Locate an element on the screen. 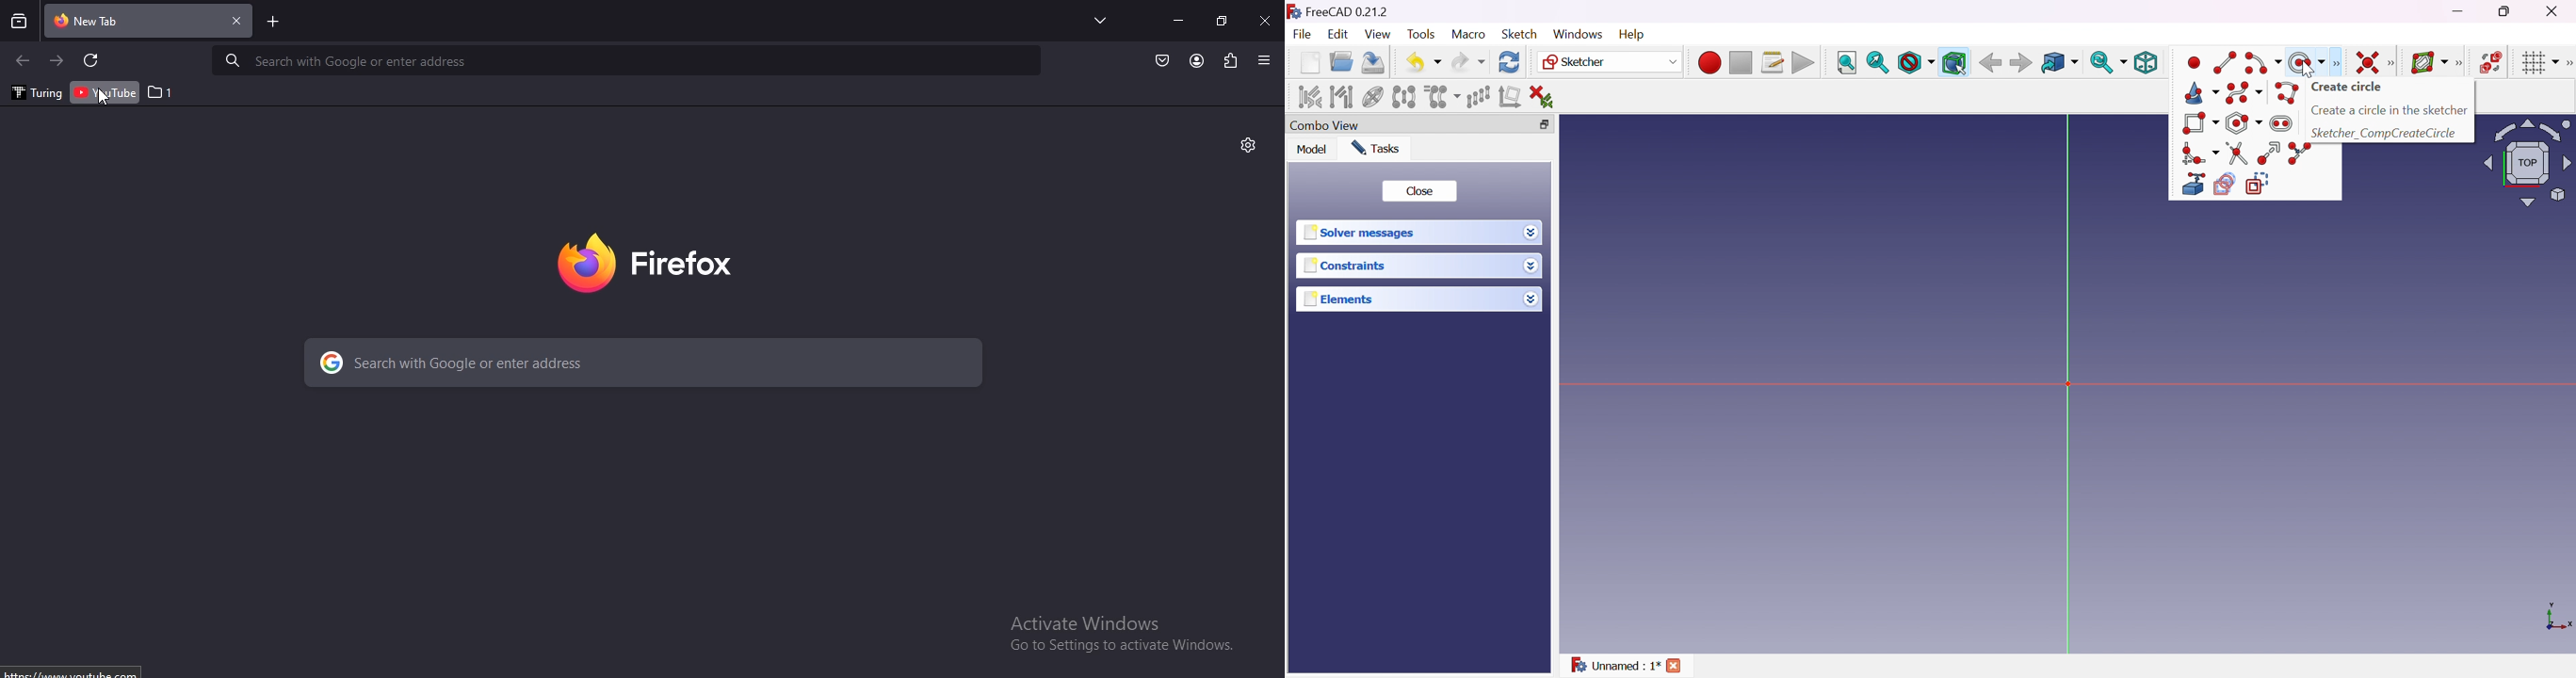  x, y axis is located at coordinates (2558, 618).